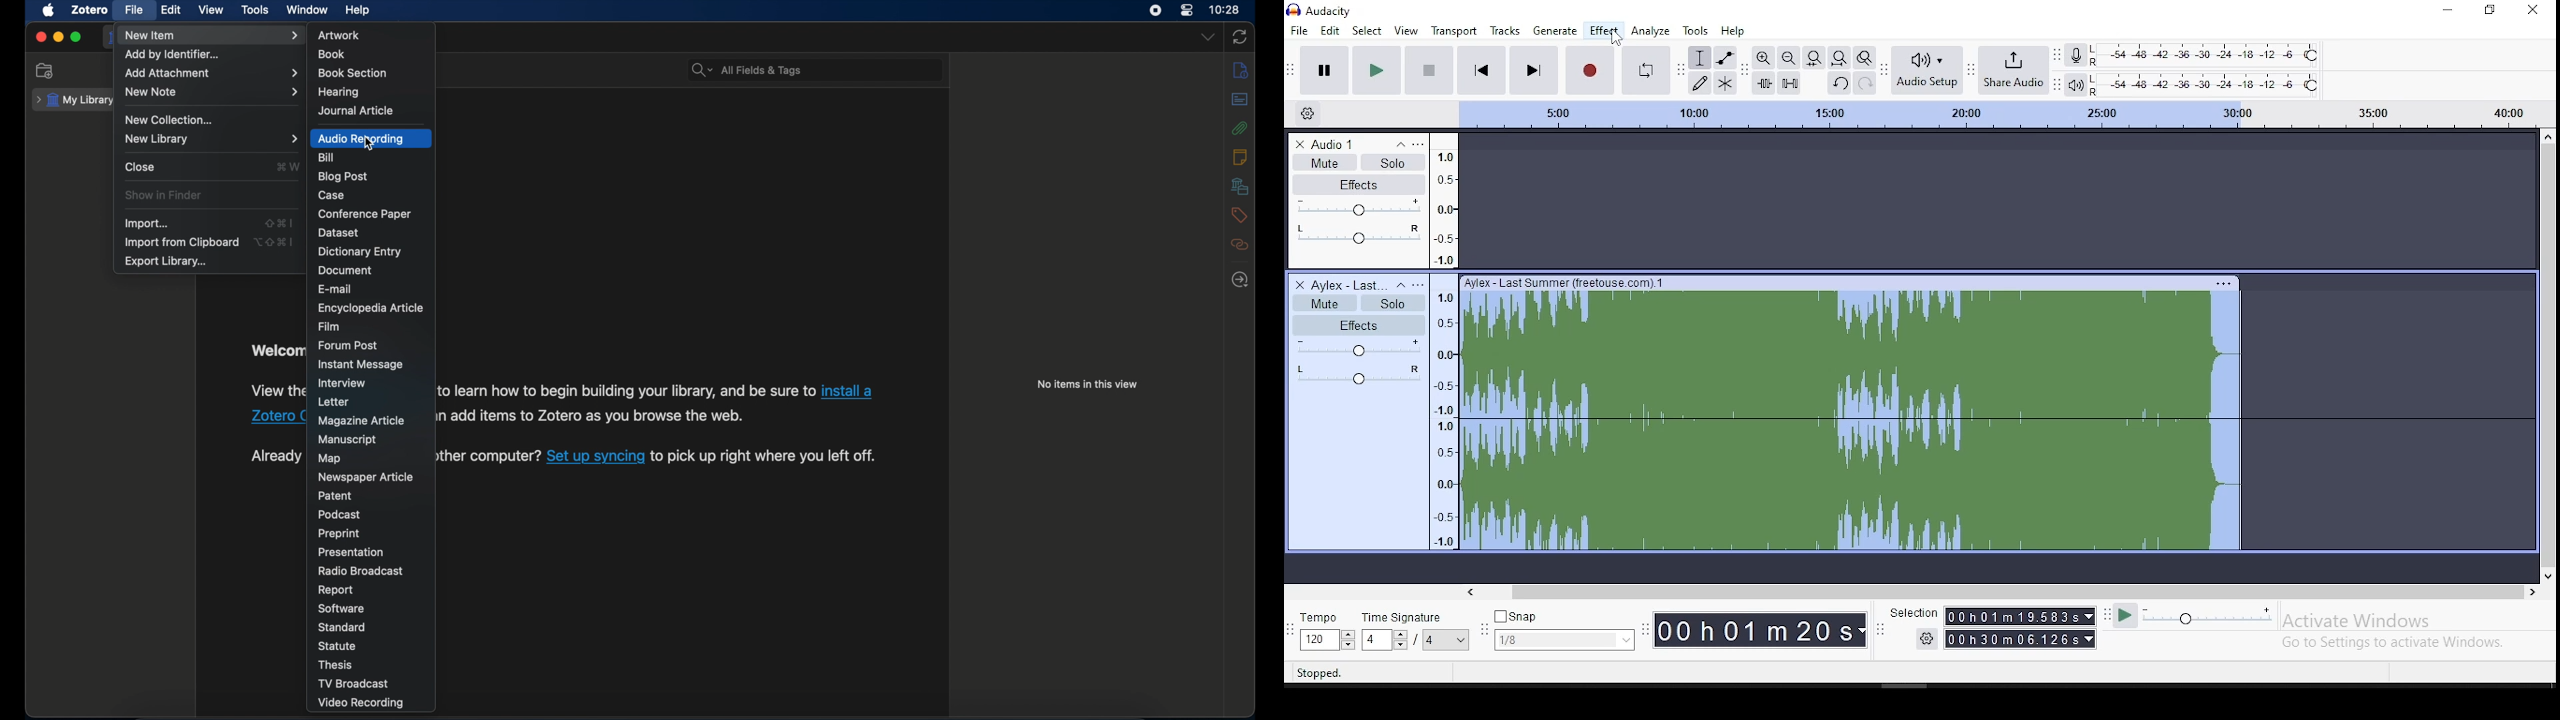  What do you see at coordinates (331, 327) in the screenshot?
I see `film` at bounding box center [331, 327].